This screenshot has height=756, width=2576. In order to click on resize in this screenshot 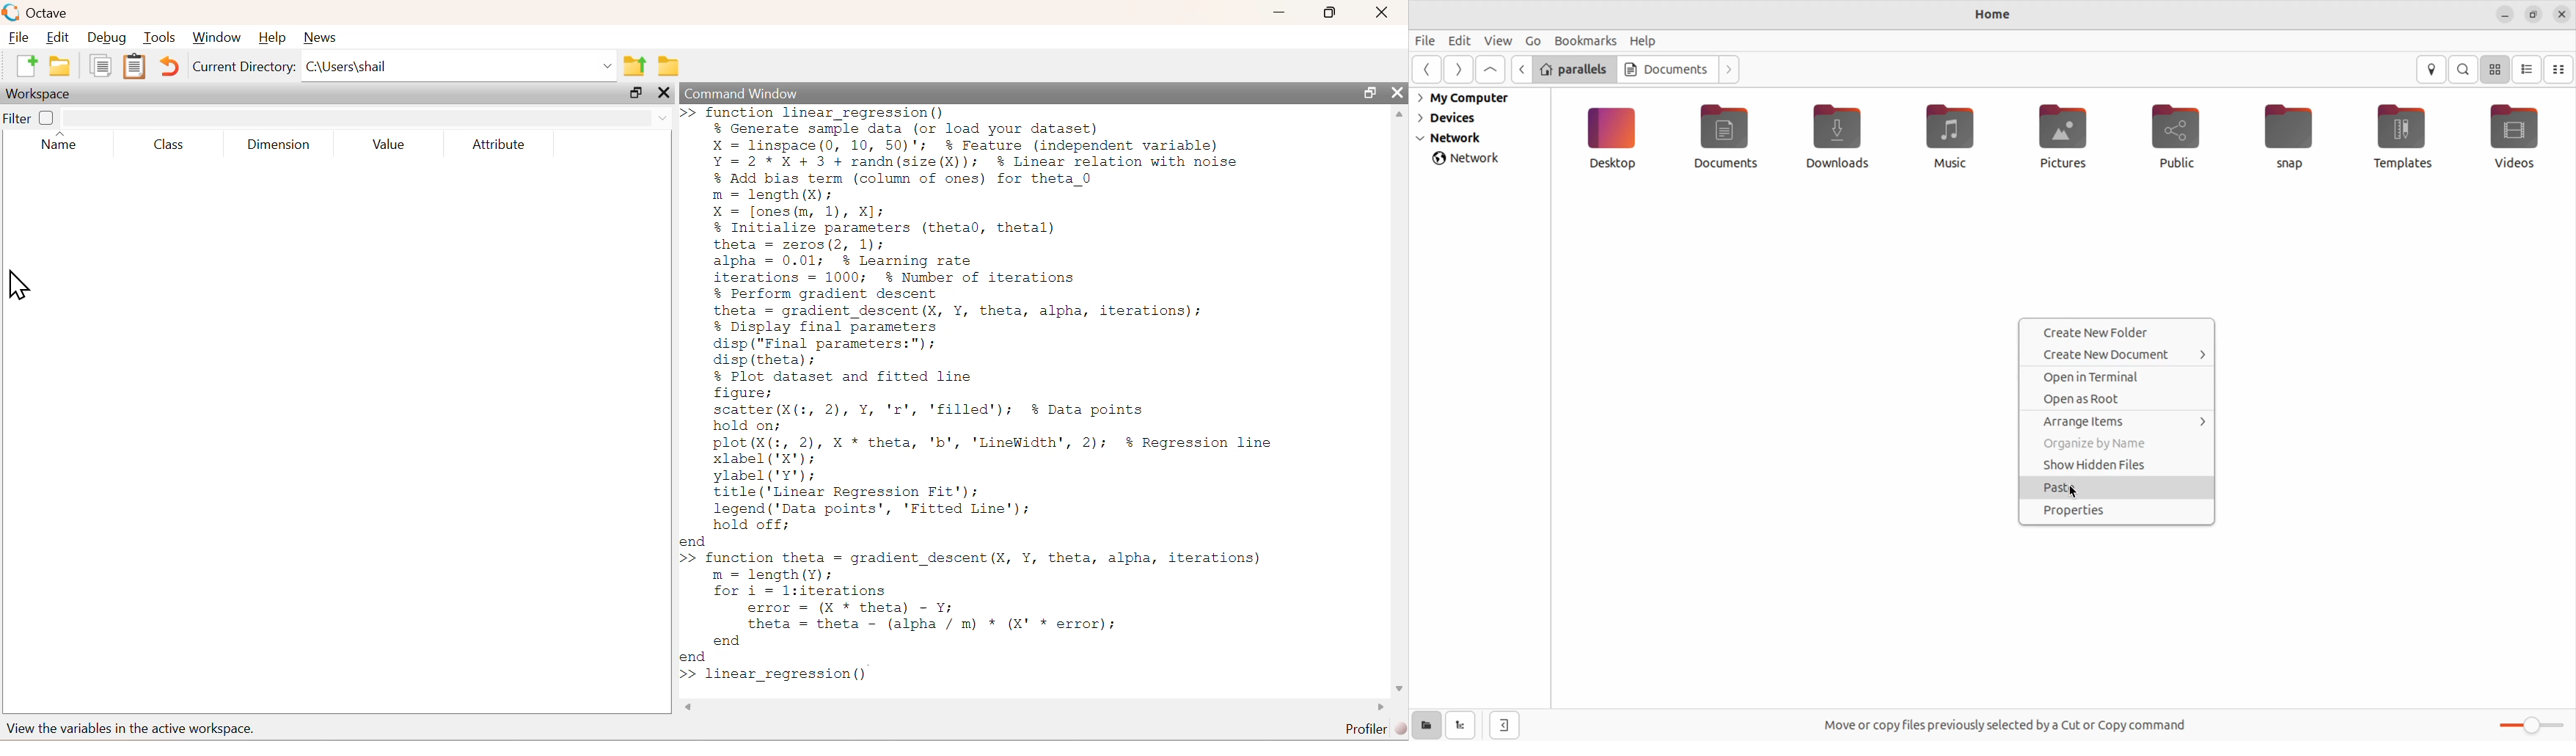, I will do `click(2534, 15)`.